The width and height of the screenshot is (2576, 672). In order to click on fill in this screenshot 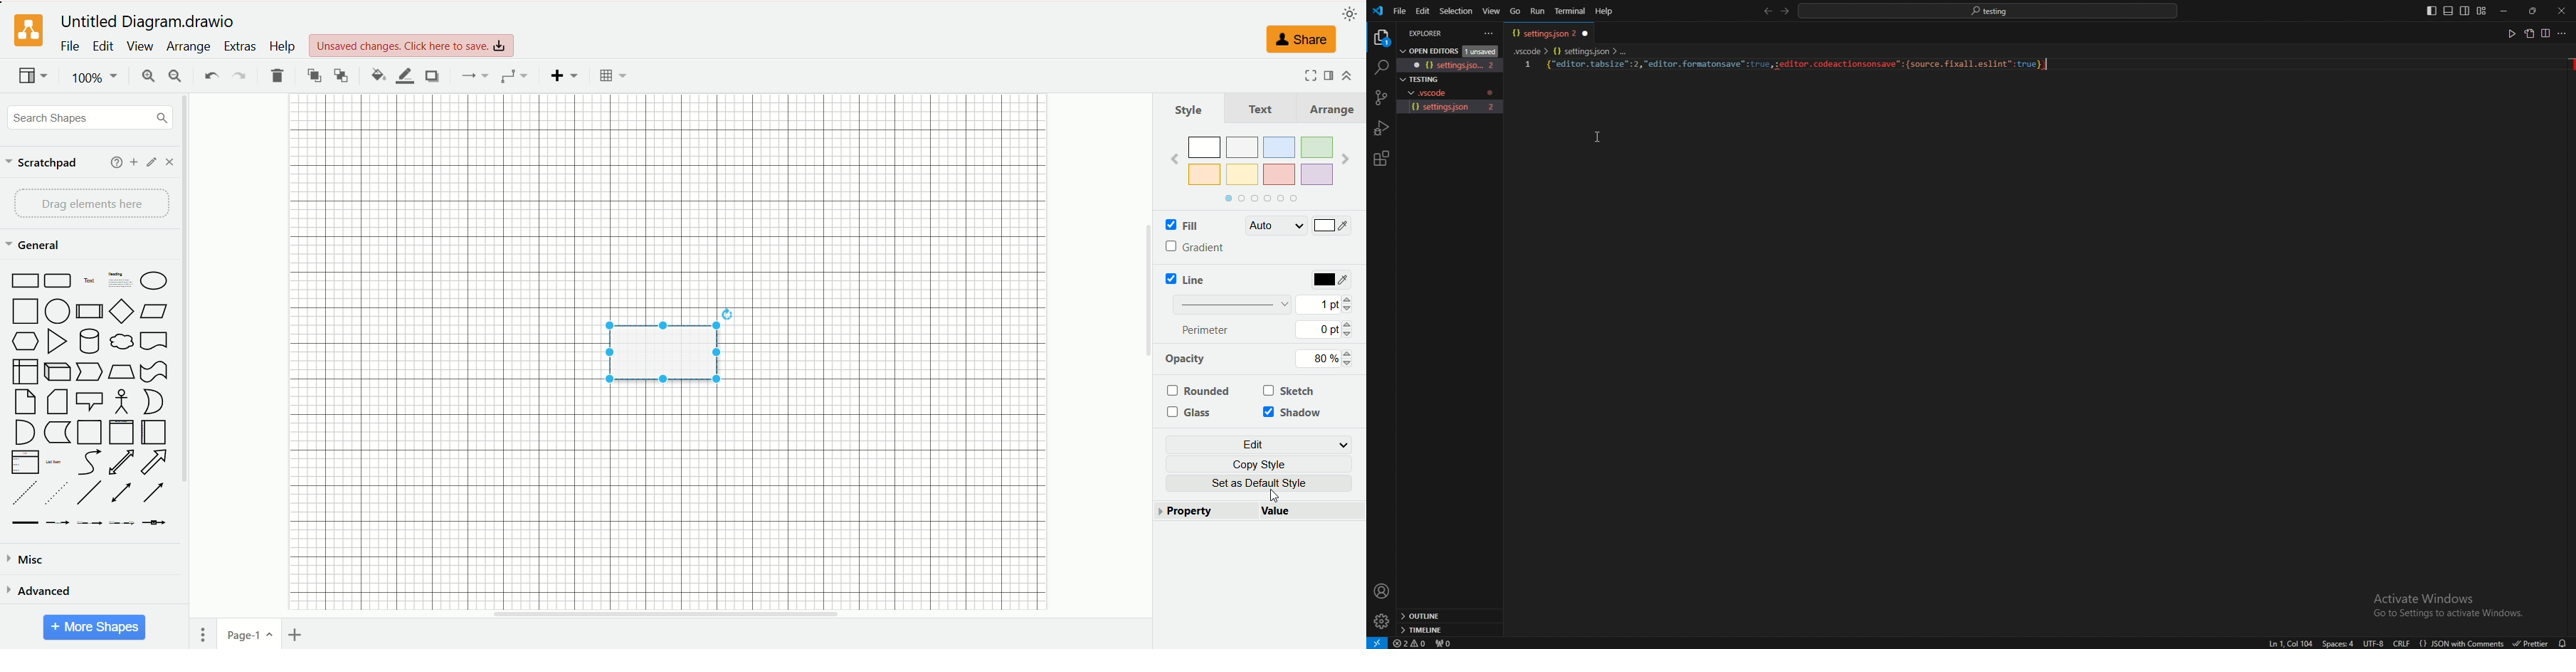, I will do `click(1181, 226)`.